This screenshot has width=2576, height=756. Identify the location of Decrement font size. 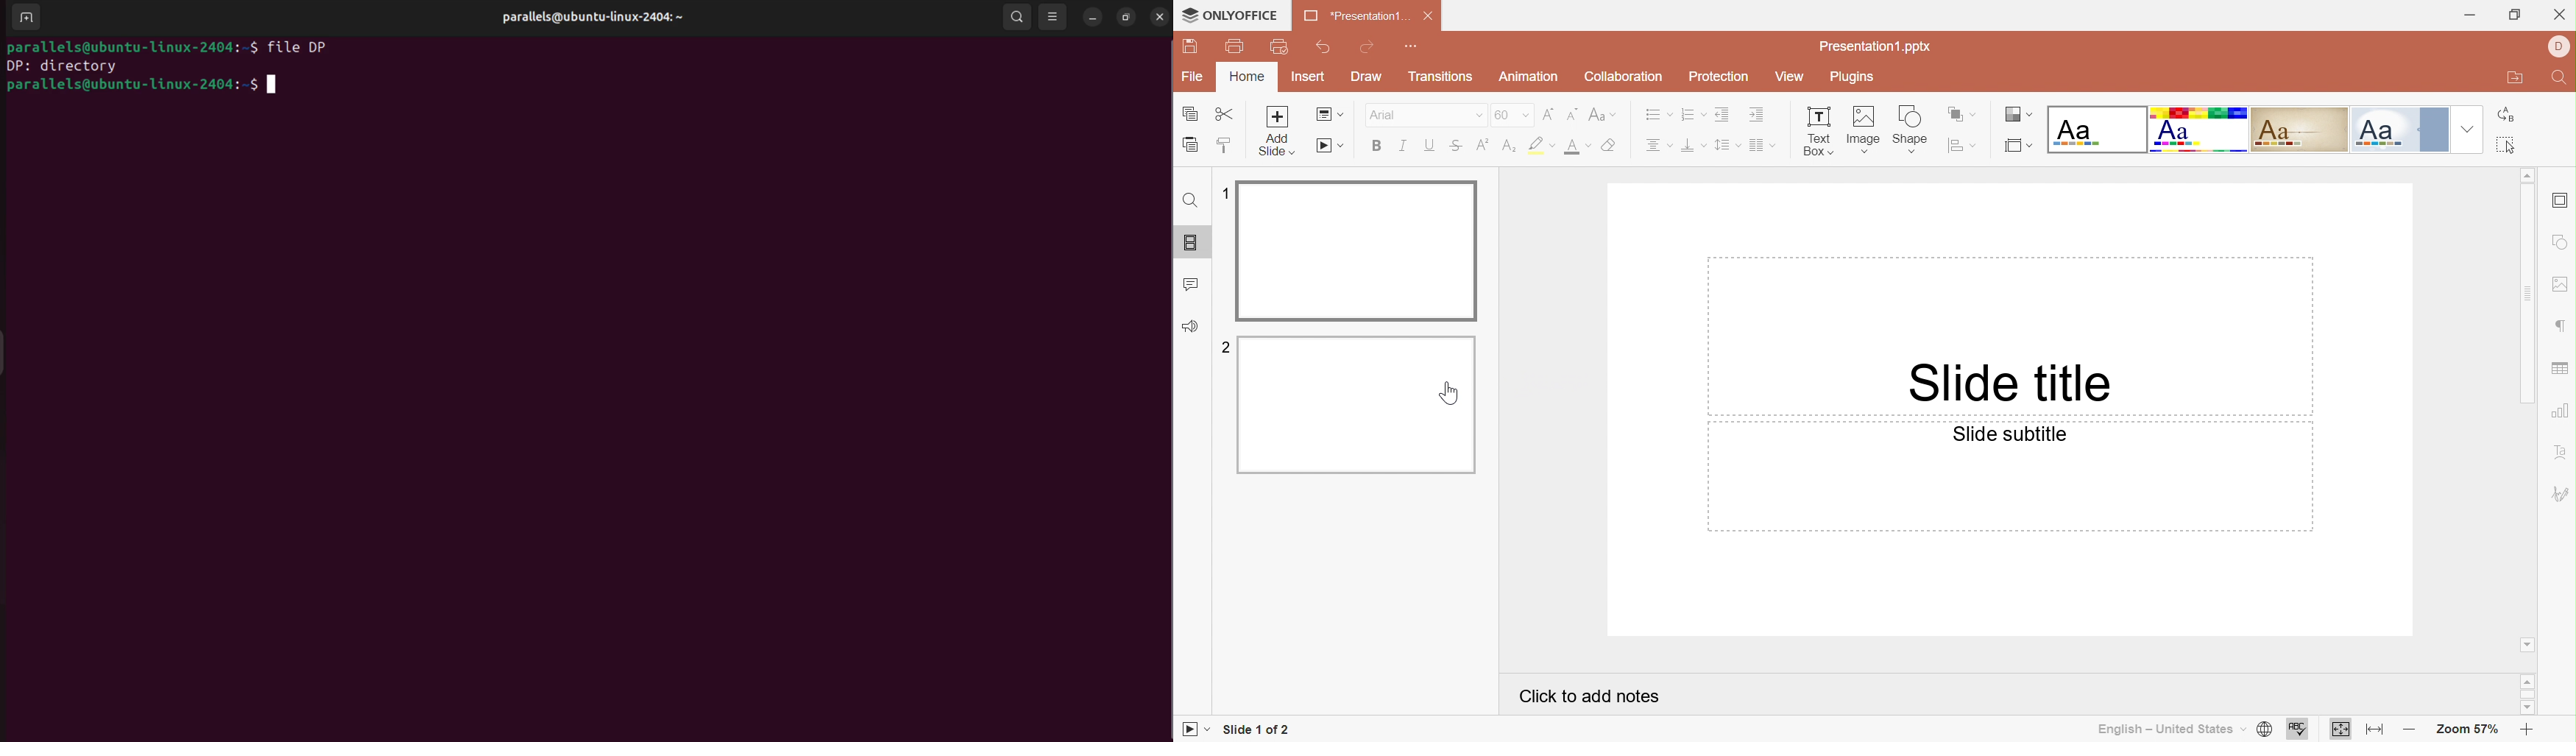
(1571, 113).